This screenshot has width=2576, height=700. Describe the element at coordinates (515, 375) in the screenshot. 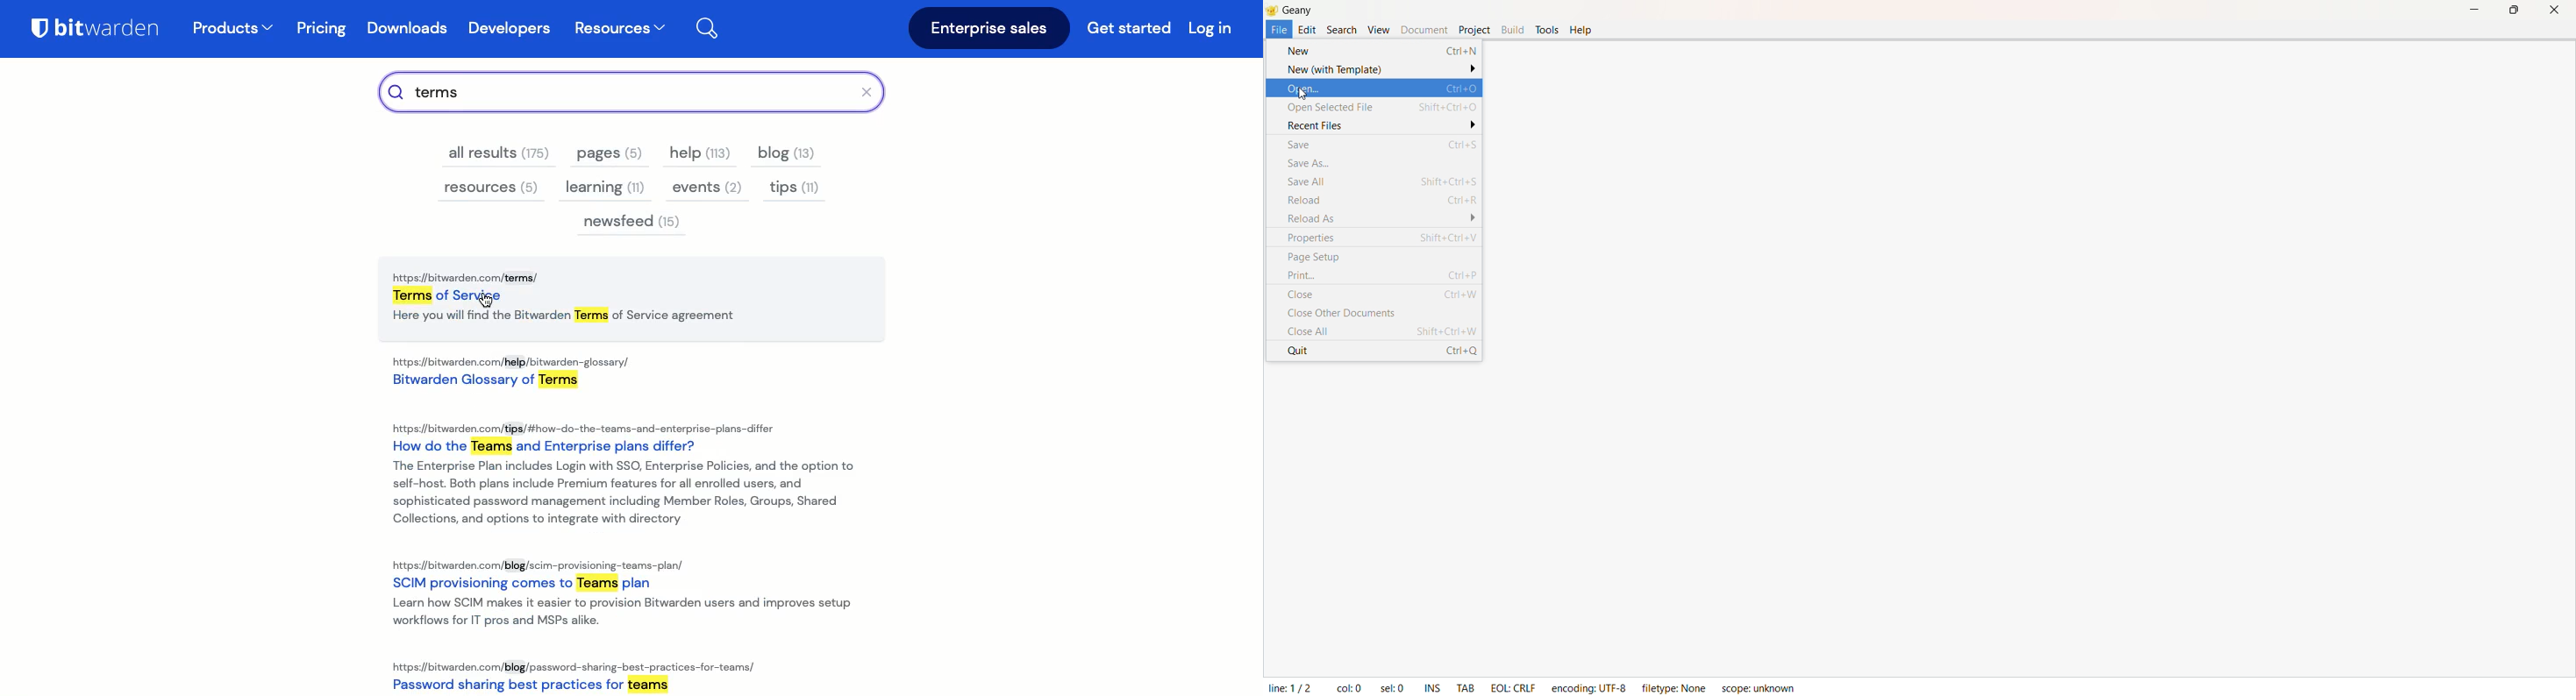

I see `https://bitwarden.com/help/bitwarden-glossary/
Bitwarden Glossary of Terms` at that location.